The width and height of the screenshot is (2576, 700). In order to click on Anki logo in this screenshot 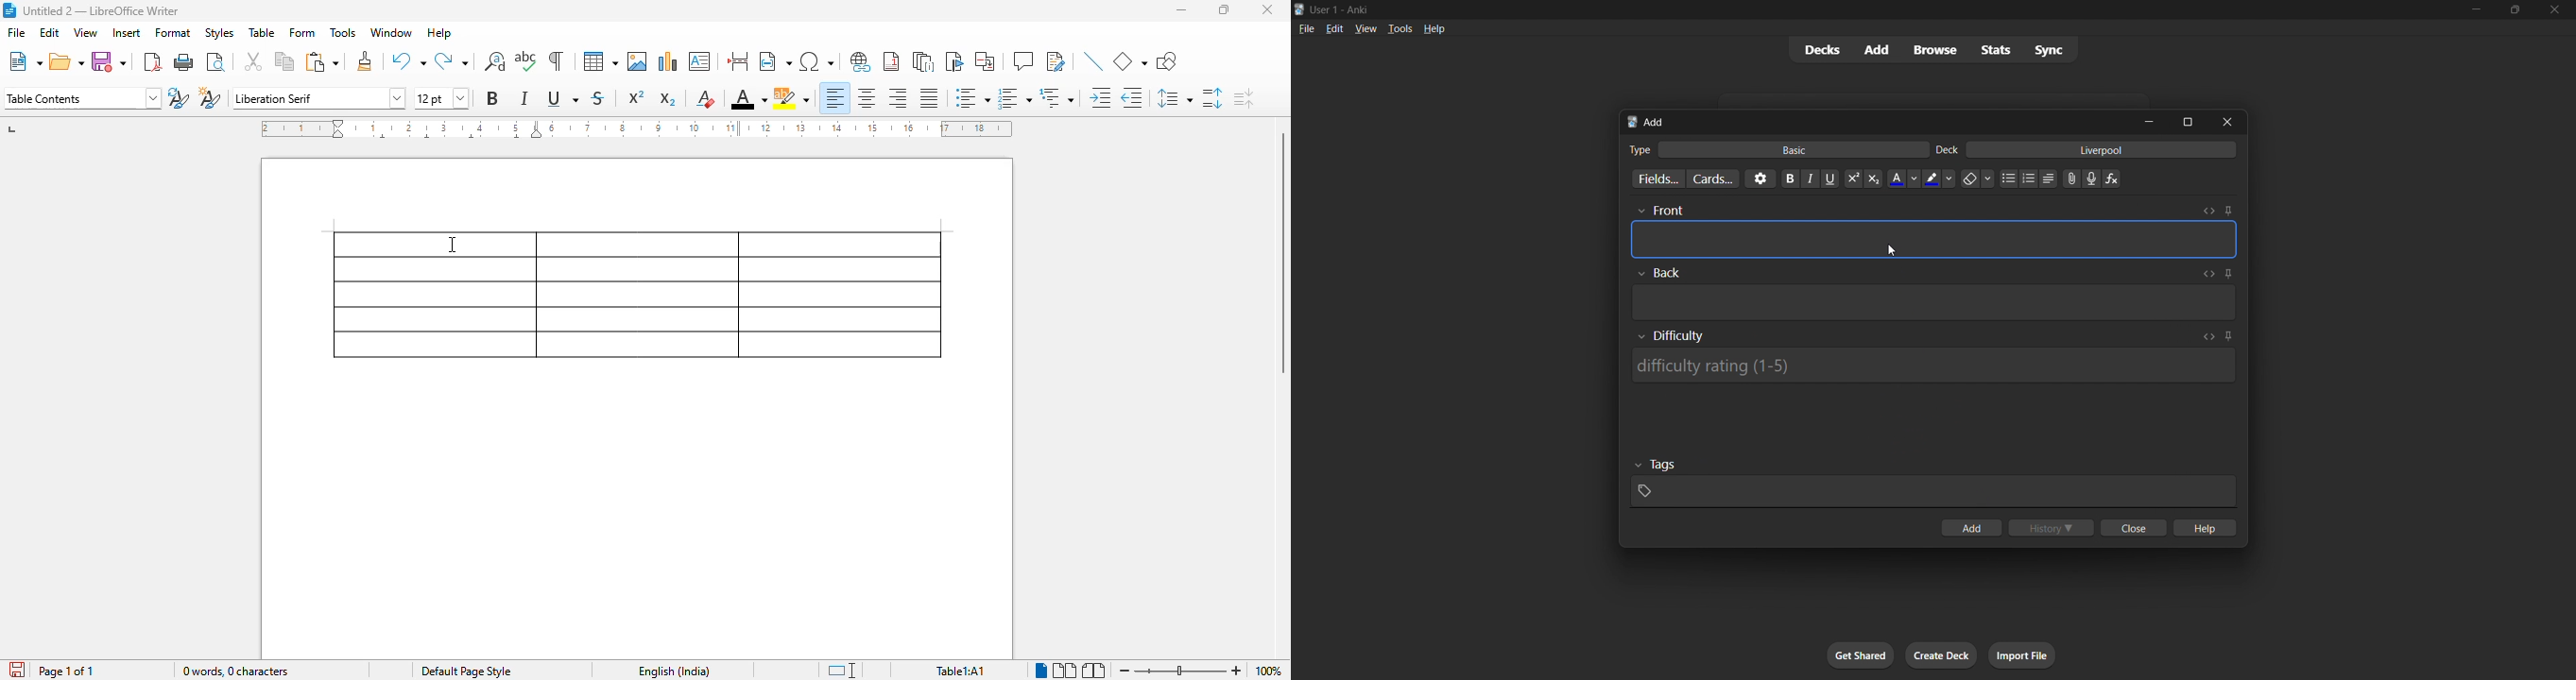, I will do `click(1632, 122)`.